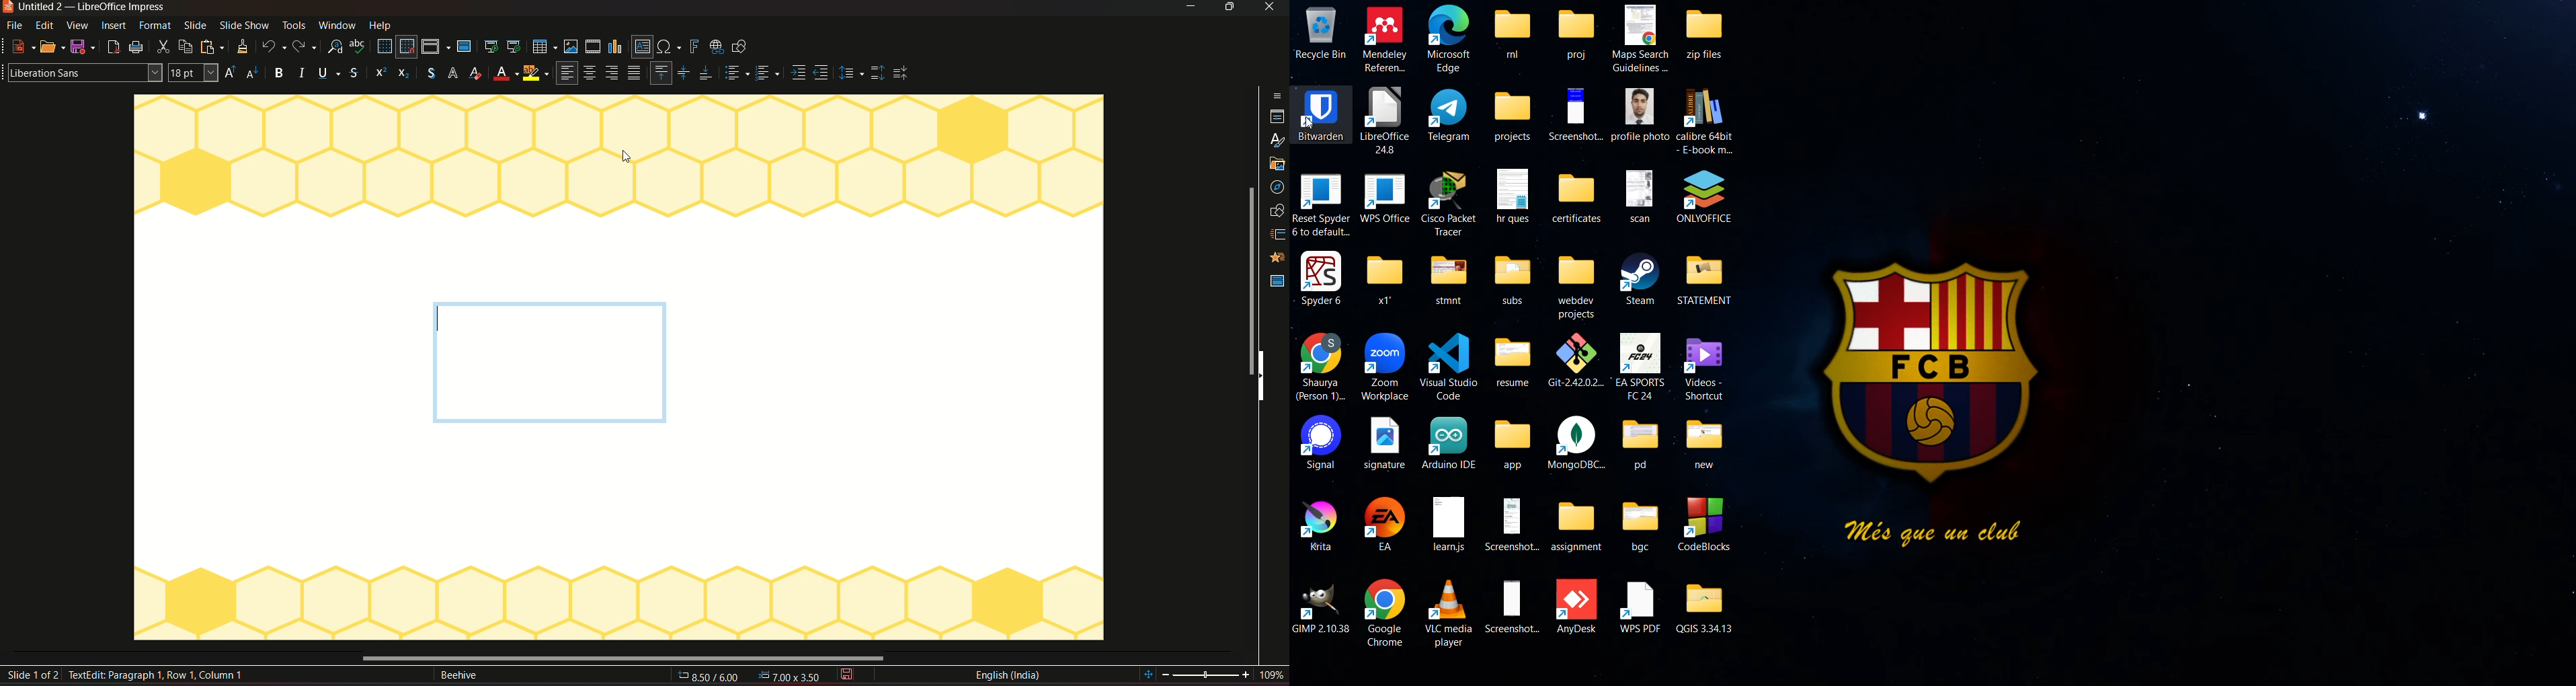  Describe the element at coordinates (244, 26) in the screenshot. I see `slideshow` at that location.